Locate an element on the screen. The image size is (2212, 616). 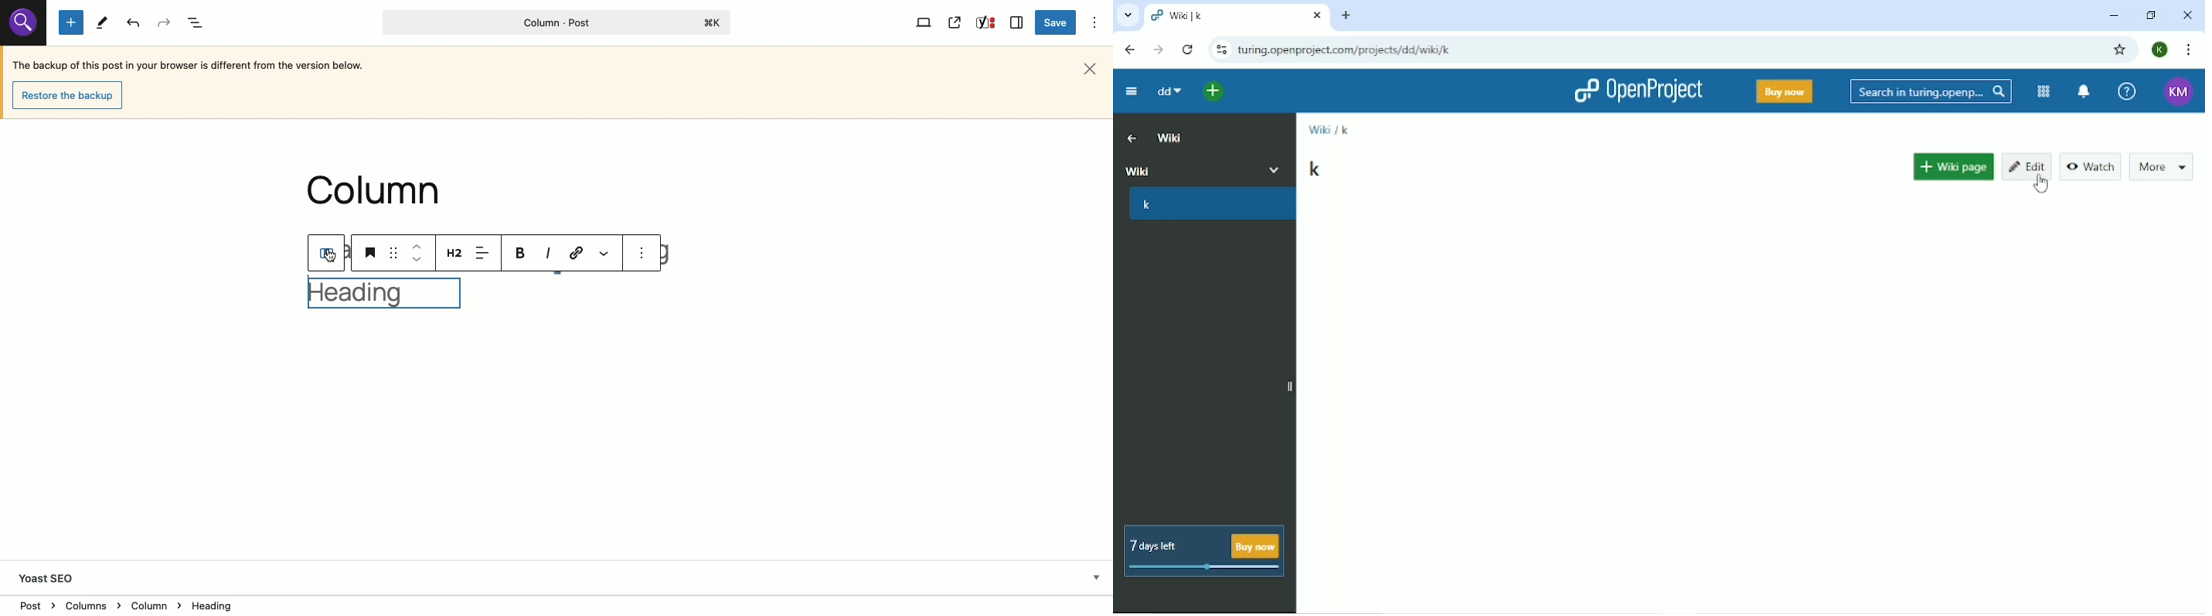
Search in turing.openp is located at coordinates (1929, 92).